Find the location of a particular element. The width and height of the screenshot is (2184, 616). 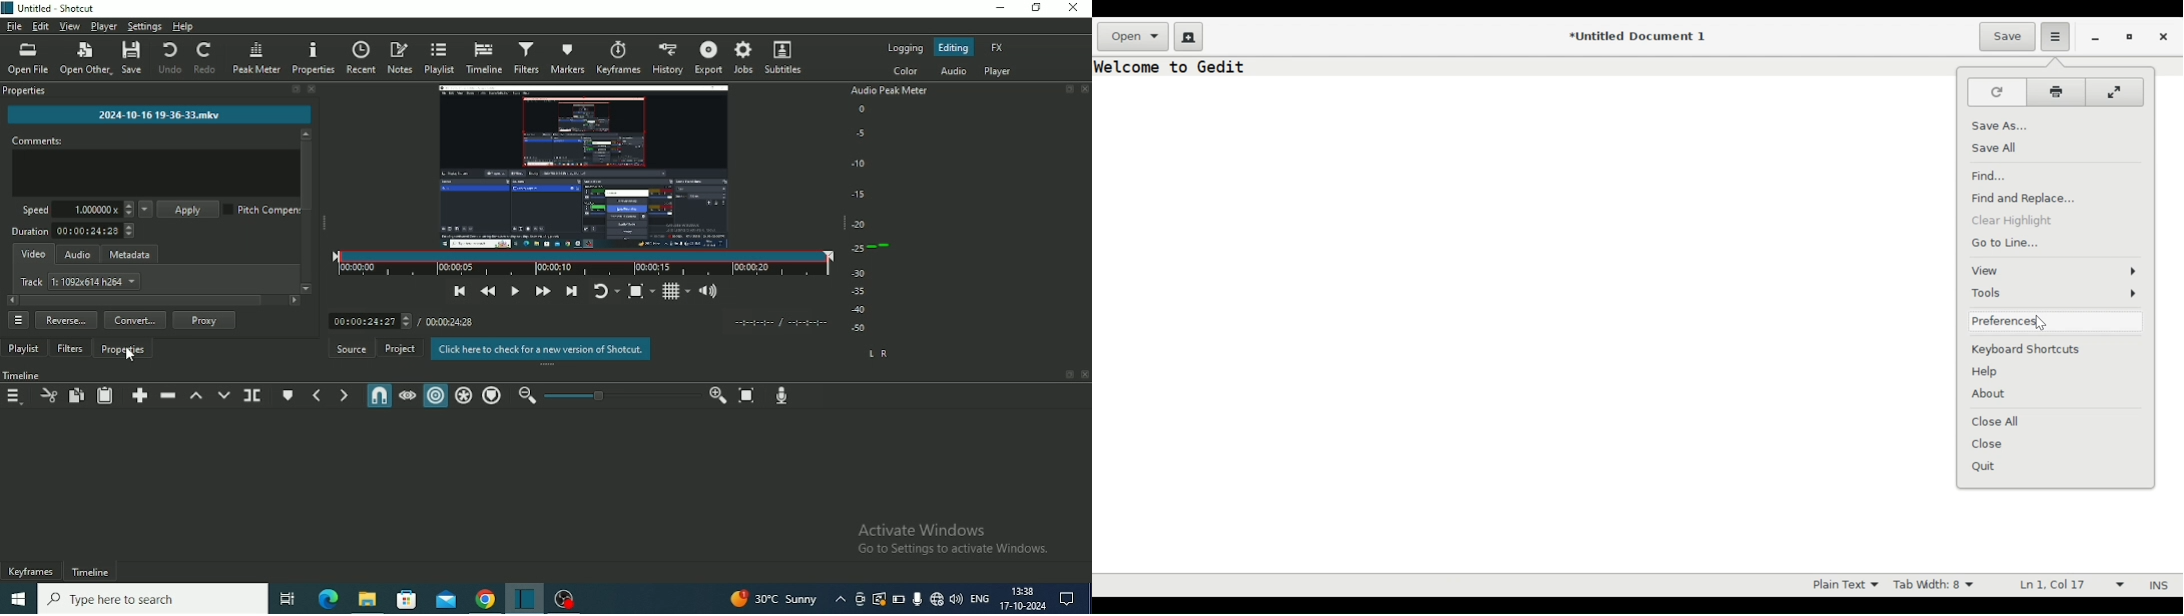

Toggle grid display on the player is located at coordinates (676, 292).